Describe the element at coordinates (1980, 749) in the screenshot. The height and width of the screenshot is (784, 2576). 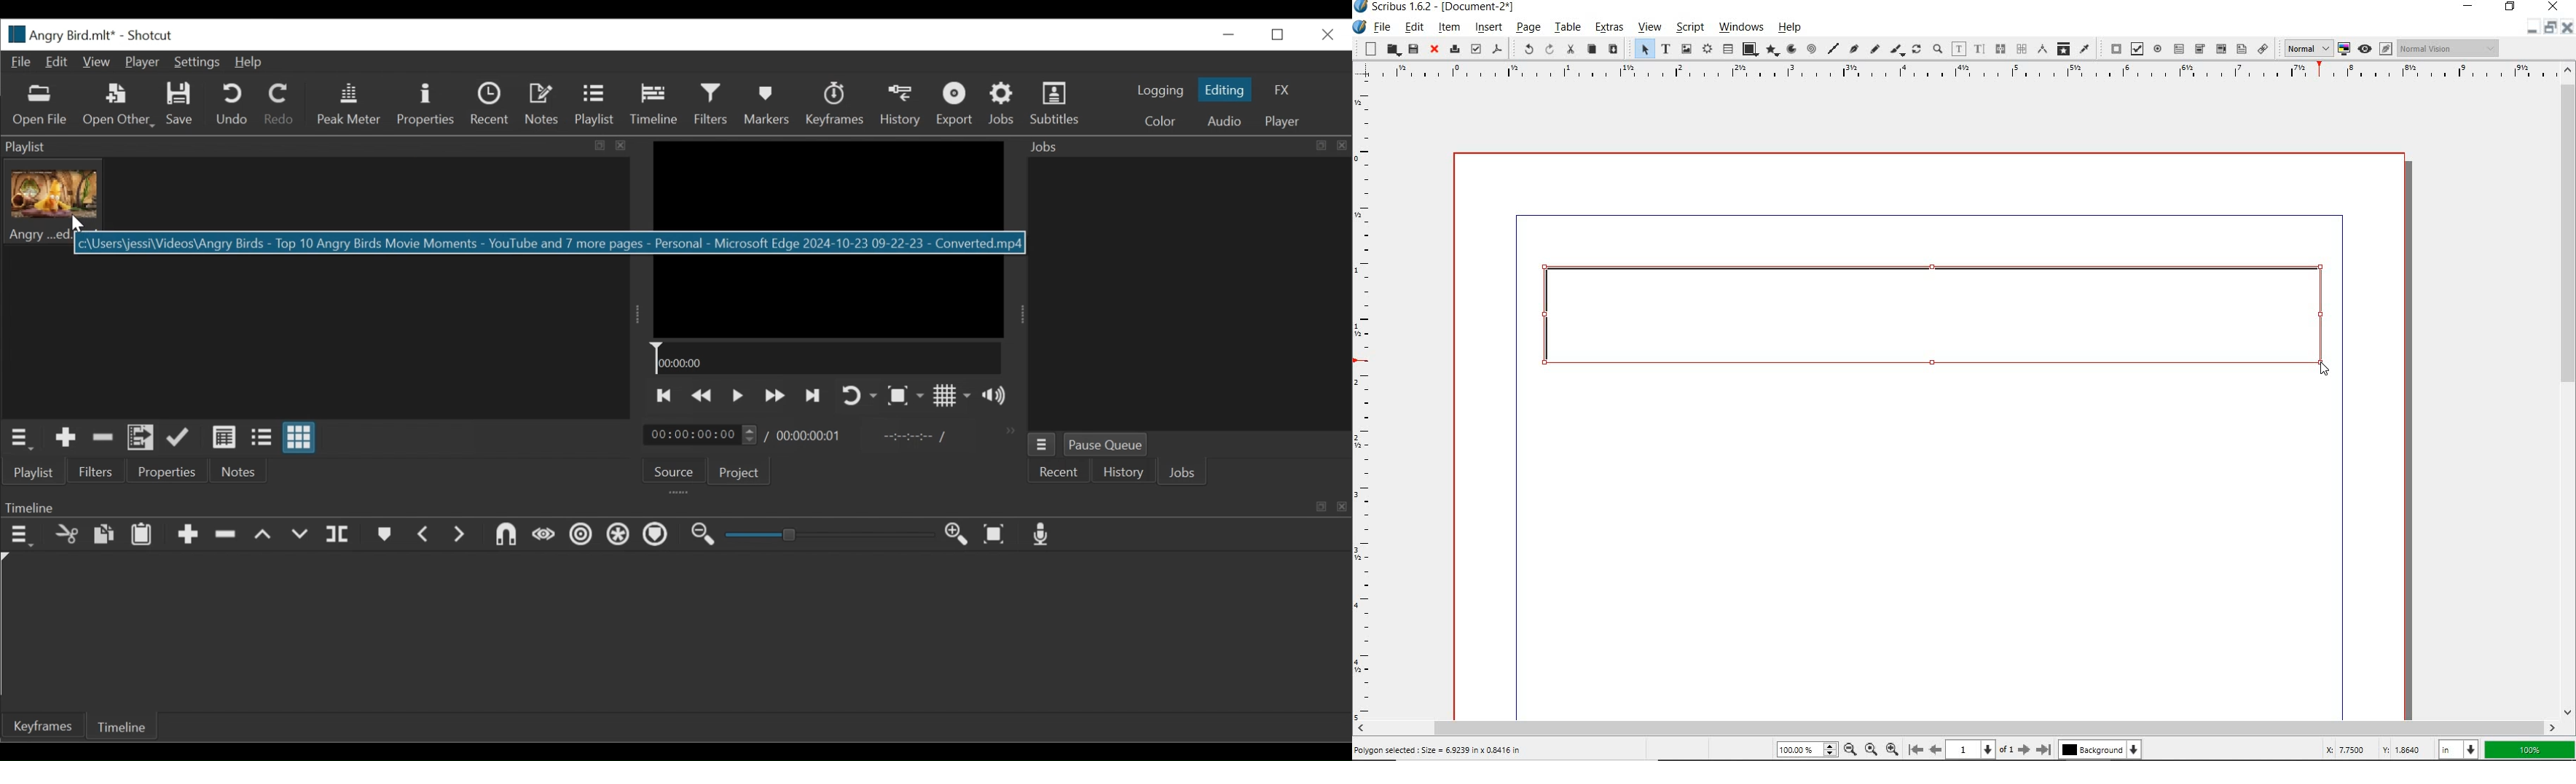
I see `current page` at that location.